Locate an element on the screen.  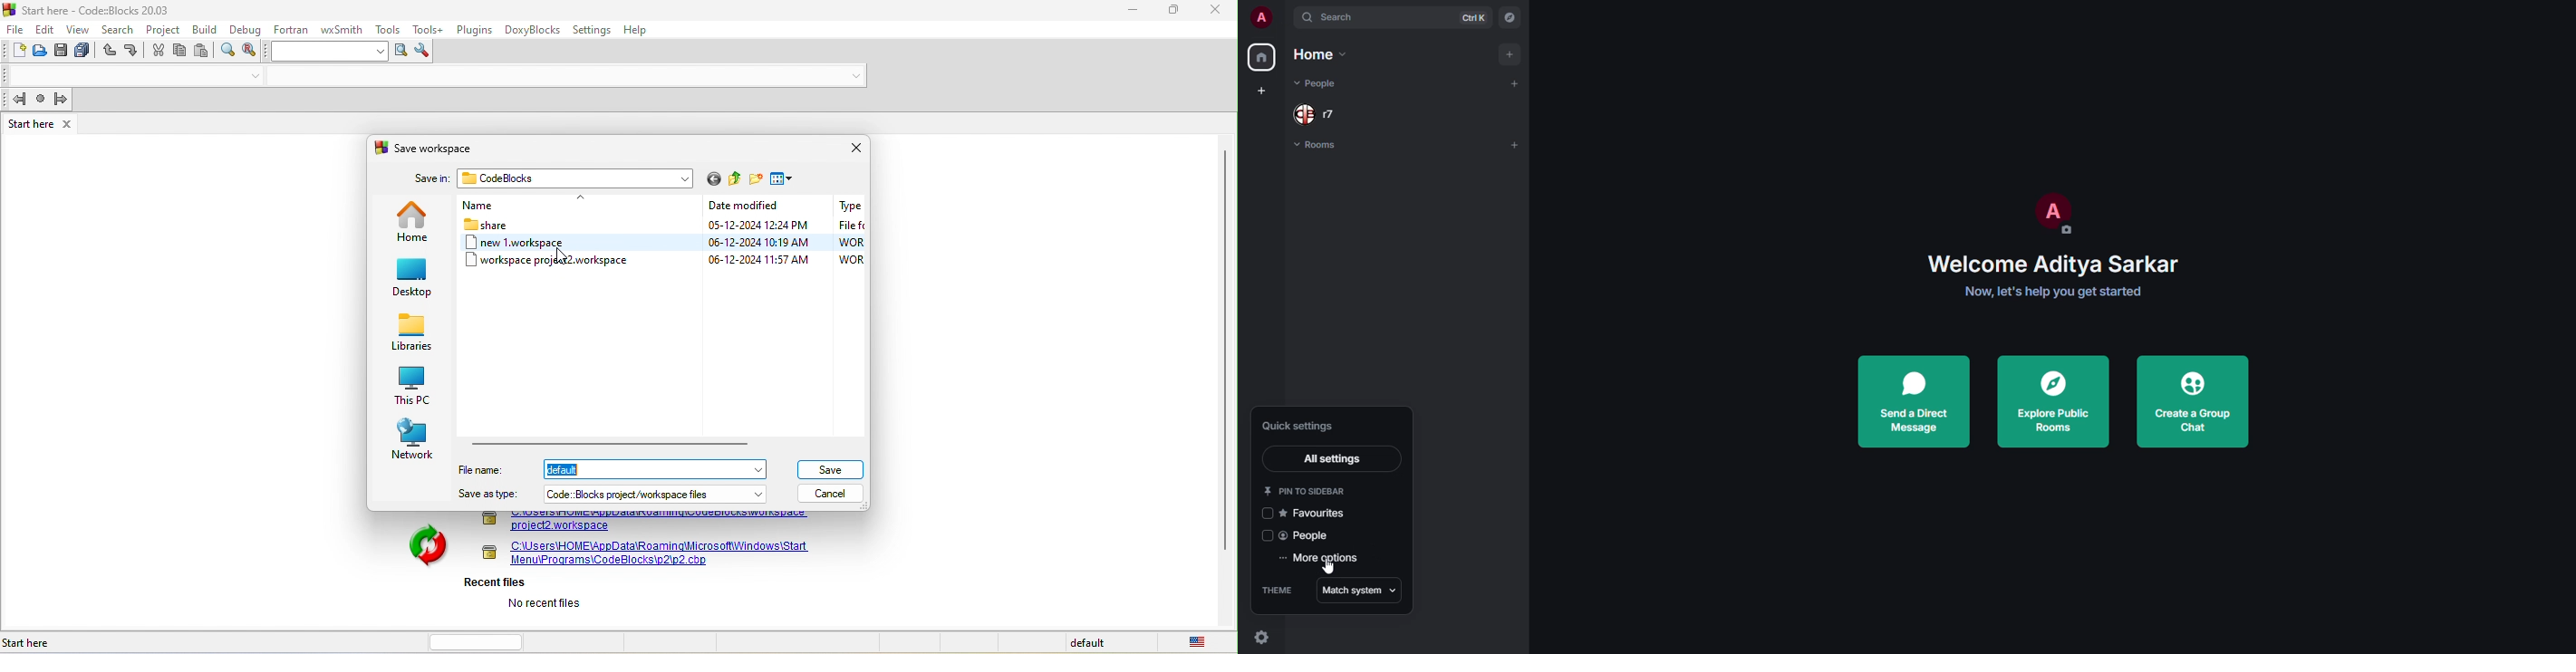
add is located at coordinates (1515, 144).